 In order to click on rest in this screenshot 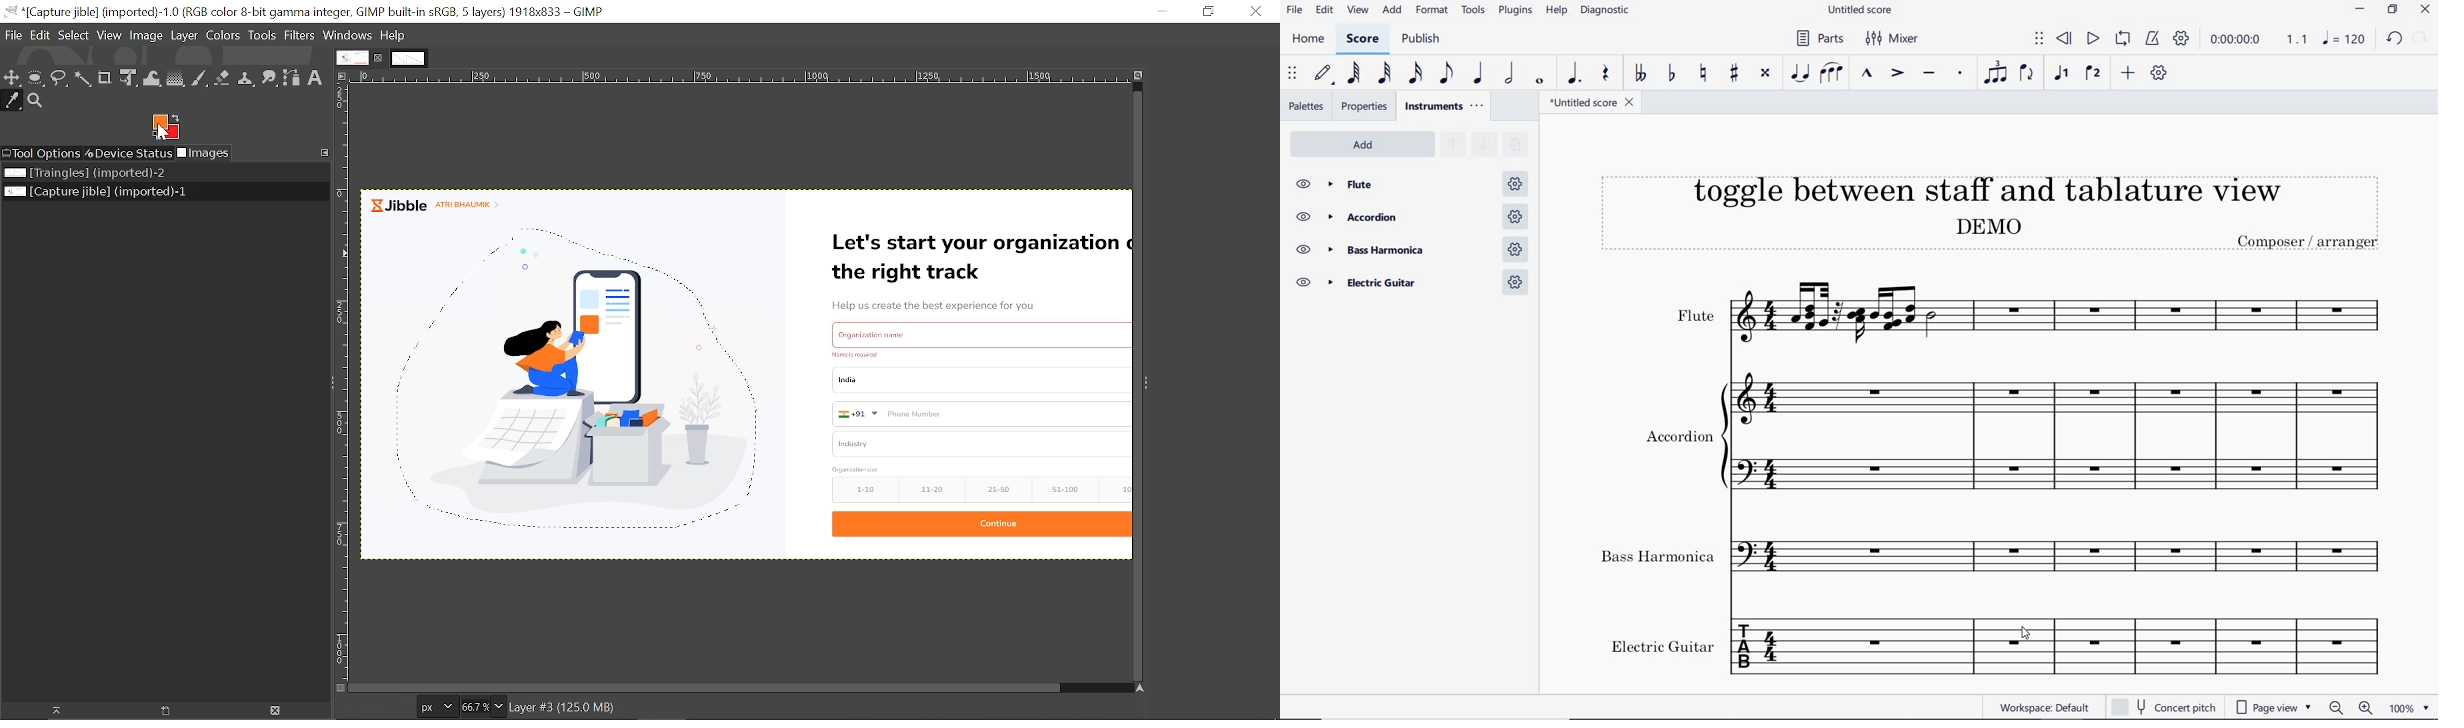, I will do `click(1604, 74)`.